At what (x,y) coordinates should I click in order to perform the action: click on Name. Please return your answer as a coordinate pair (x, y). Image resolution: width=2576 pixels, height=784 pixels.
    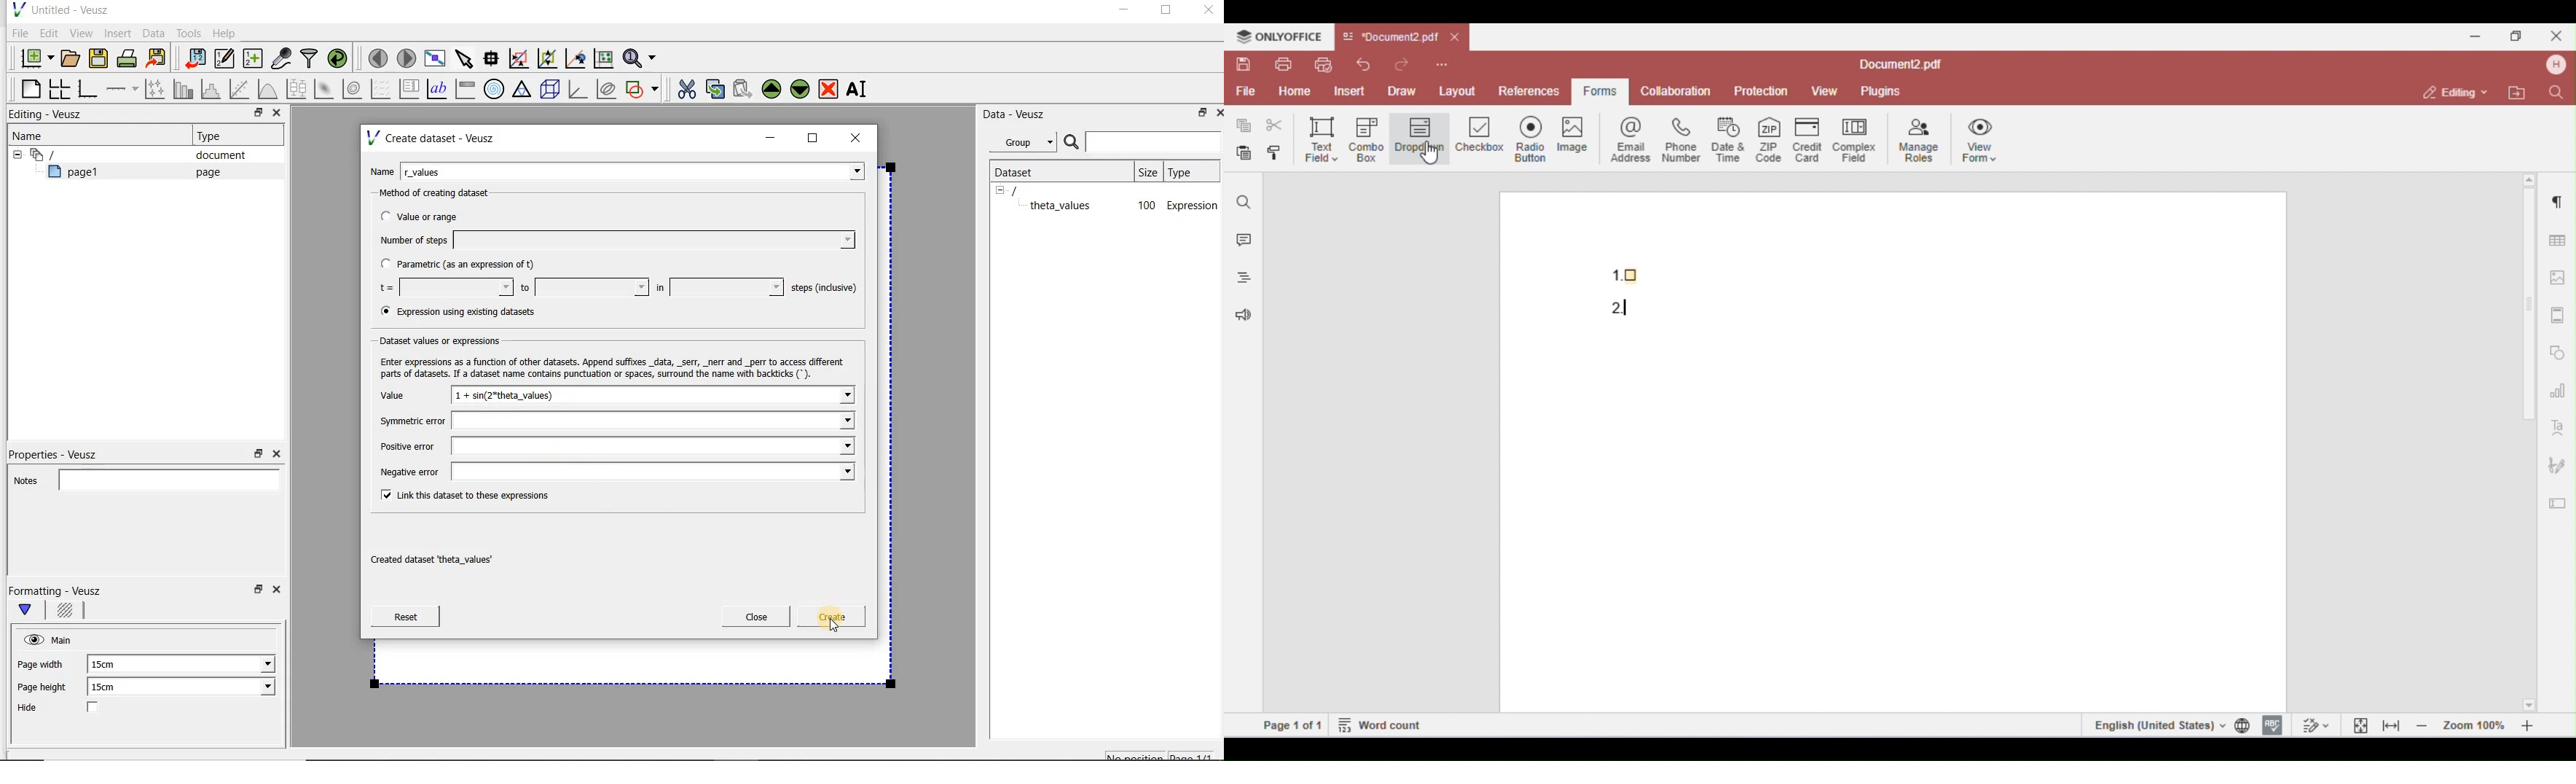
    Looking at the image, I should click on (32, 135).